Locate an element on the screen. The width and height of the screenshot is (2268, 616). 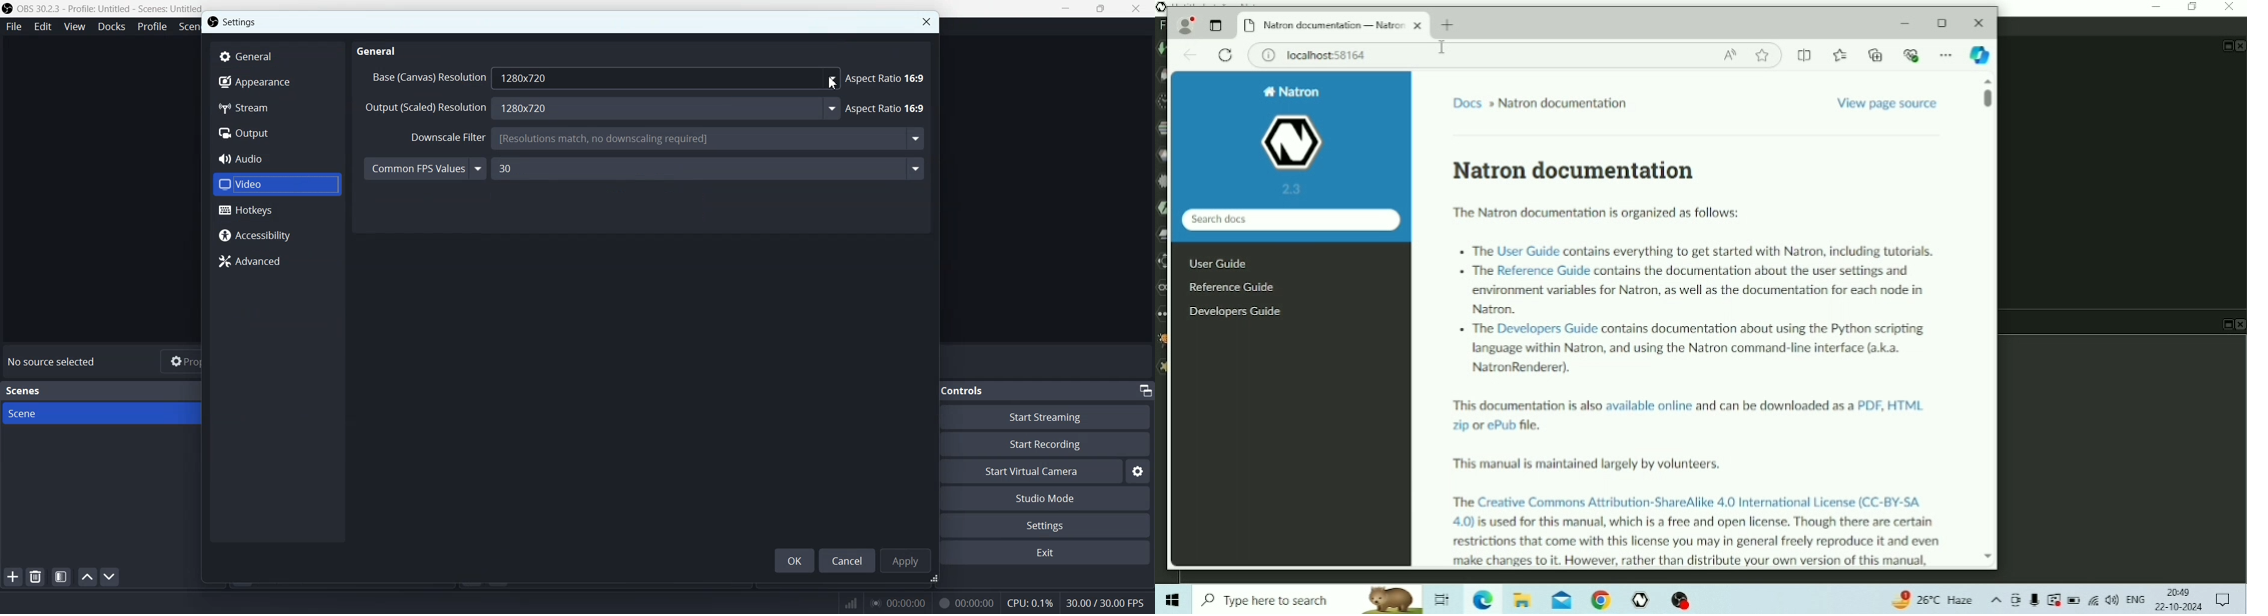
Cancel is located at coordinates (848, 560).